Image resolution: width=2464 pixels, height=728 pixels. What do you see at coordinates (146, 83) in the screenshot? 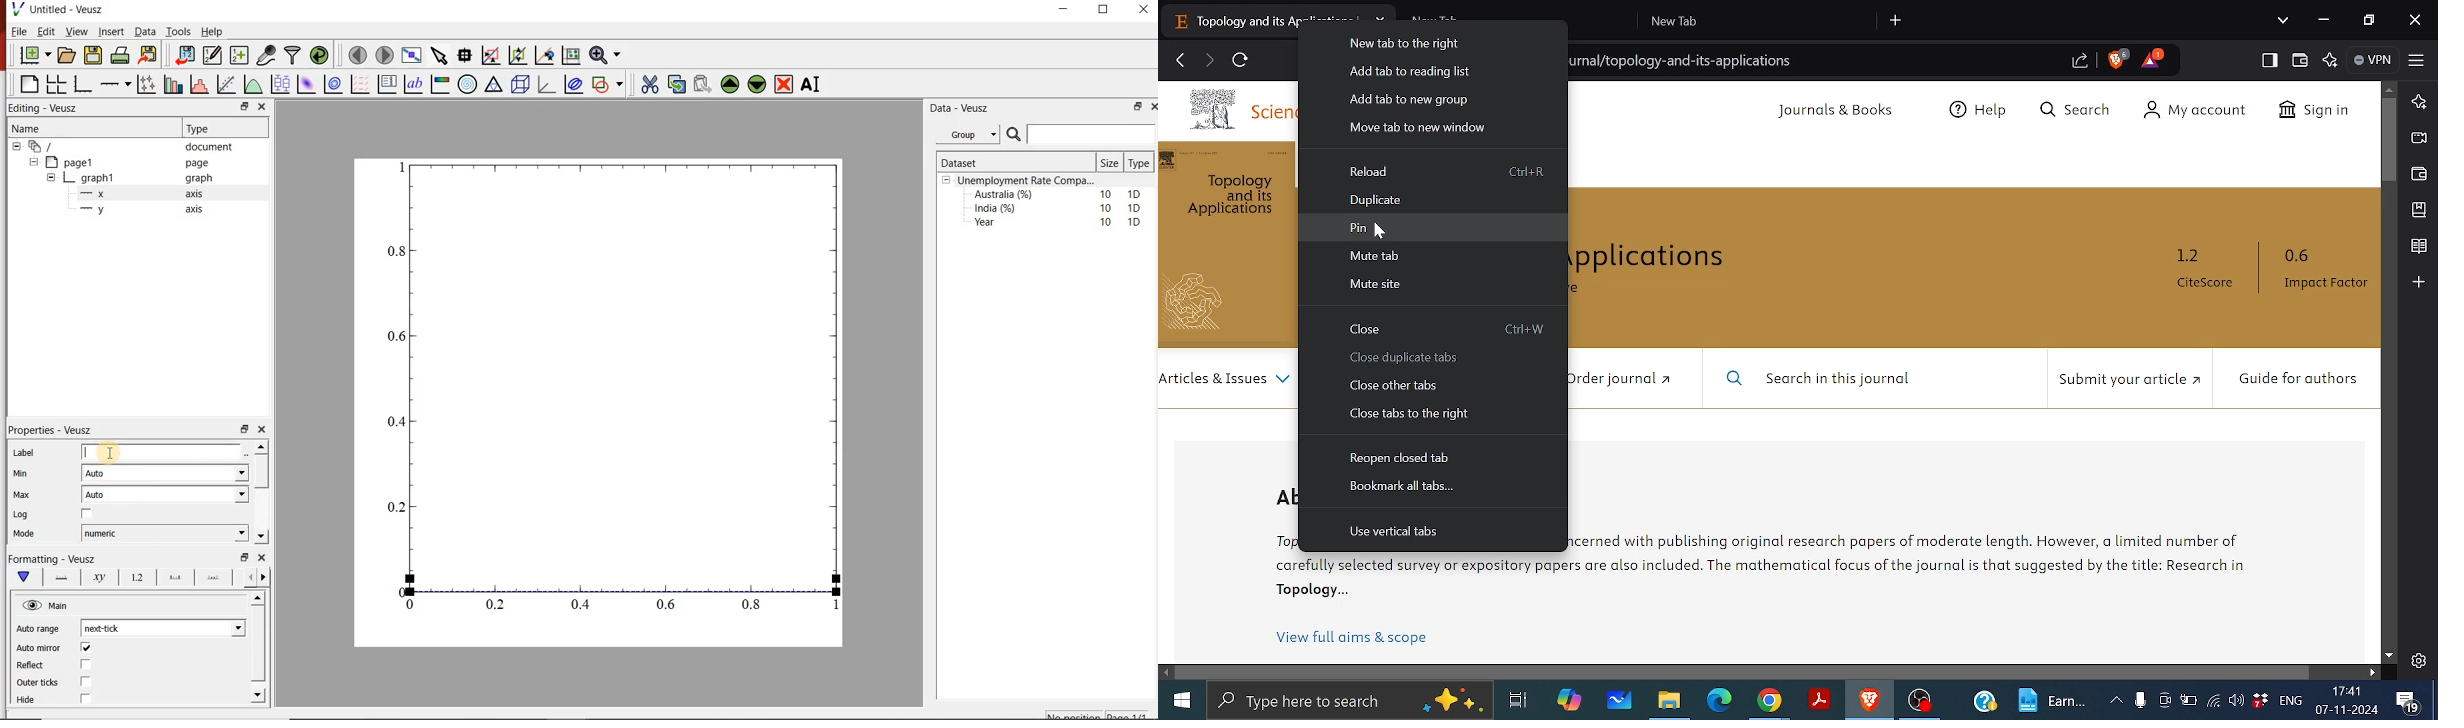
I see `plot points with lines and errorbars` at bounding box center [146, 83].